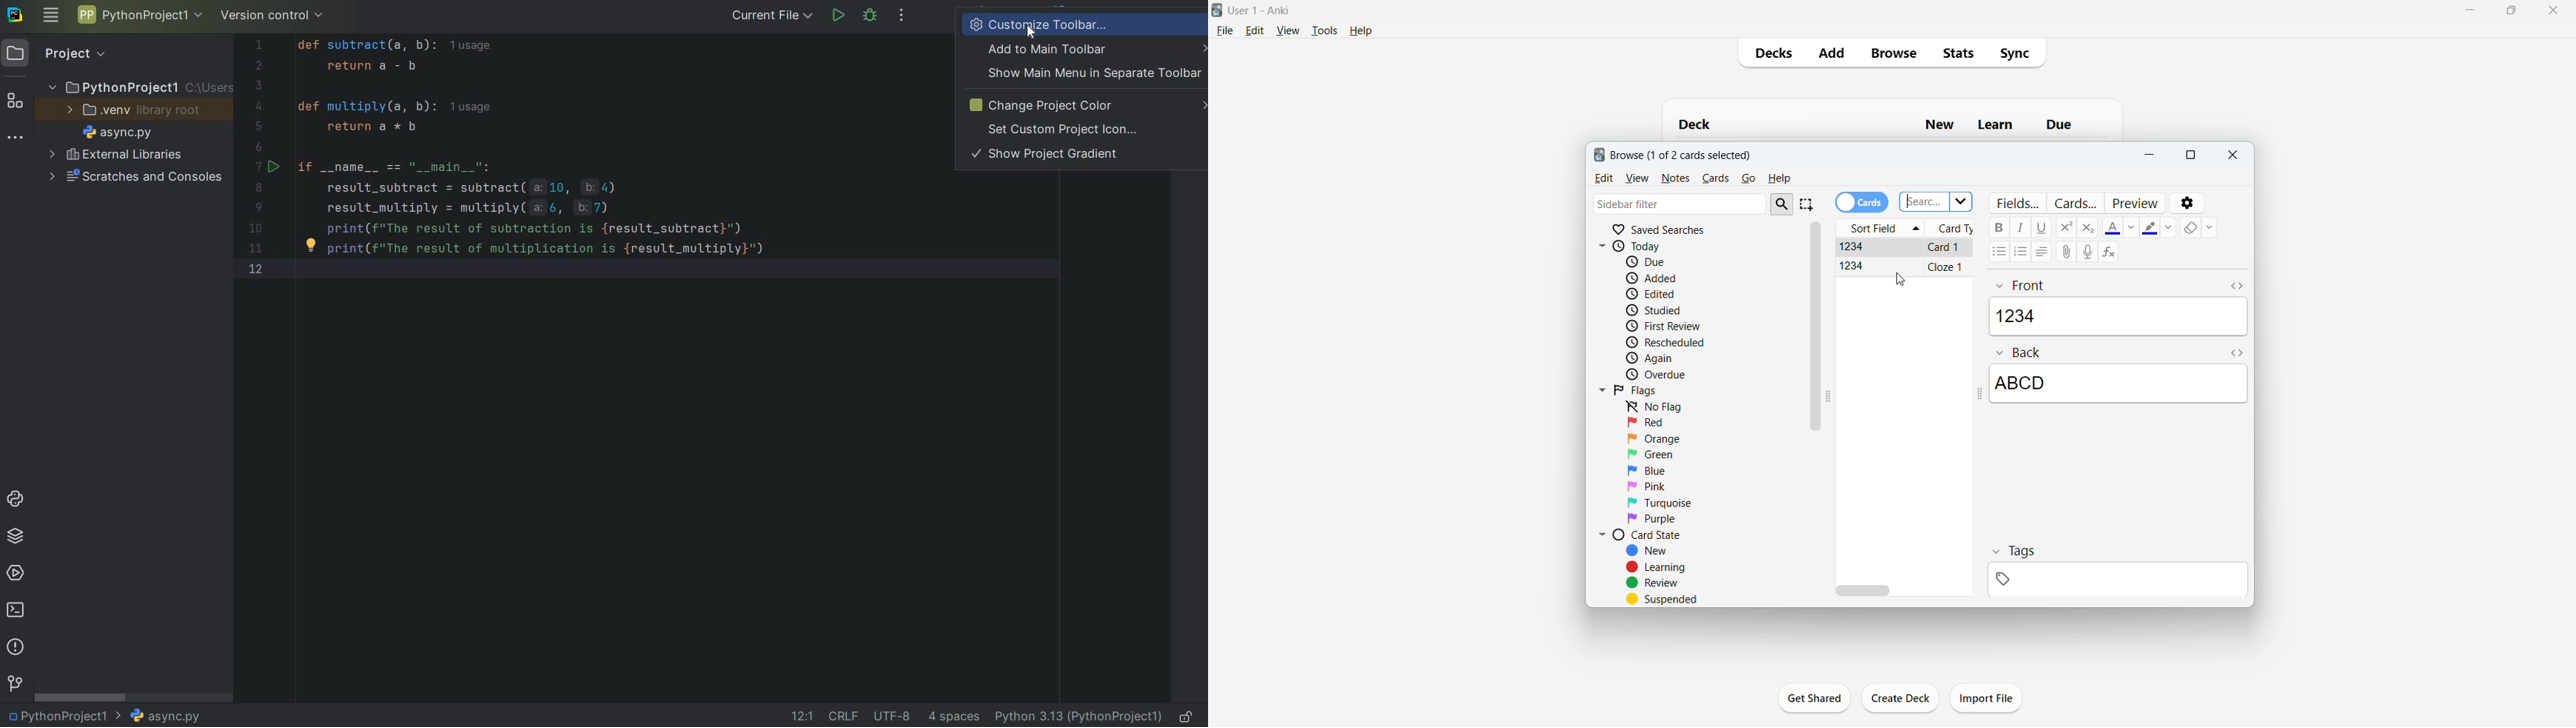 The height and width of the screenshot is (728, 2576). I want to click on back, so click(2021, 353).